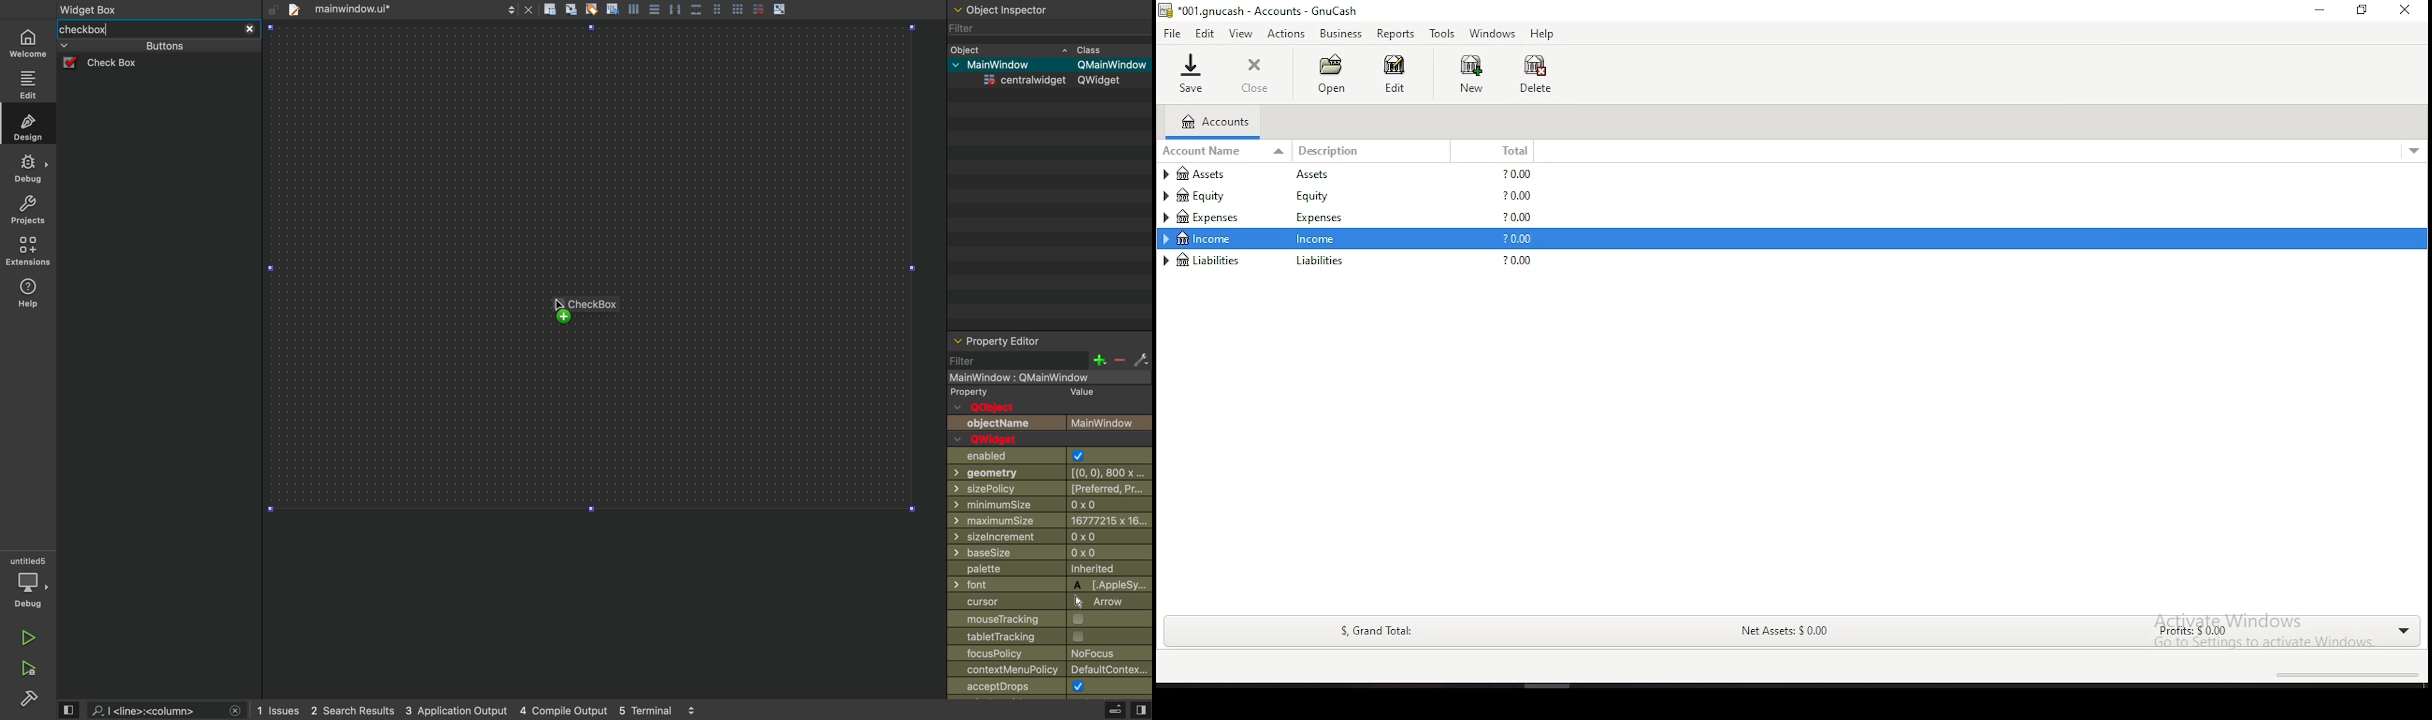  I want to click on buttons, so click(145, 46).